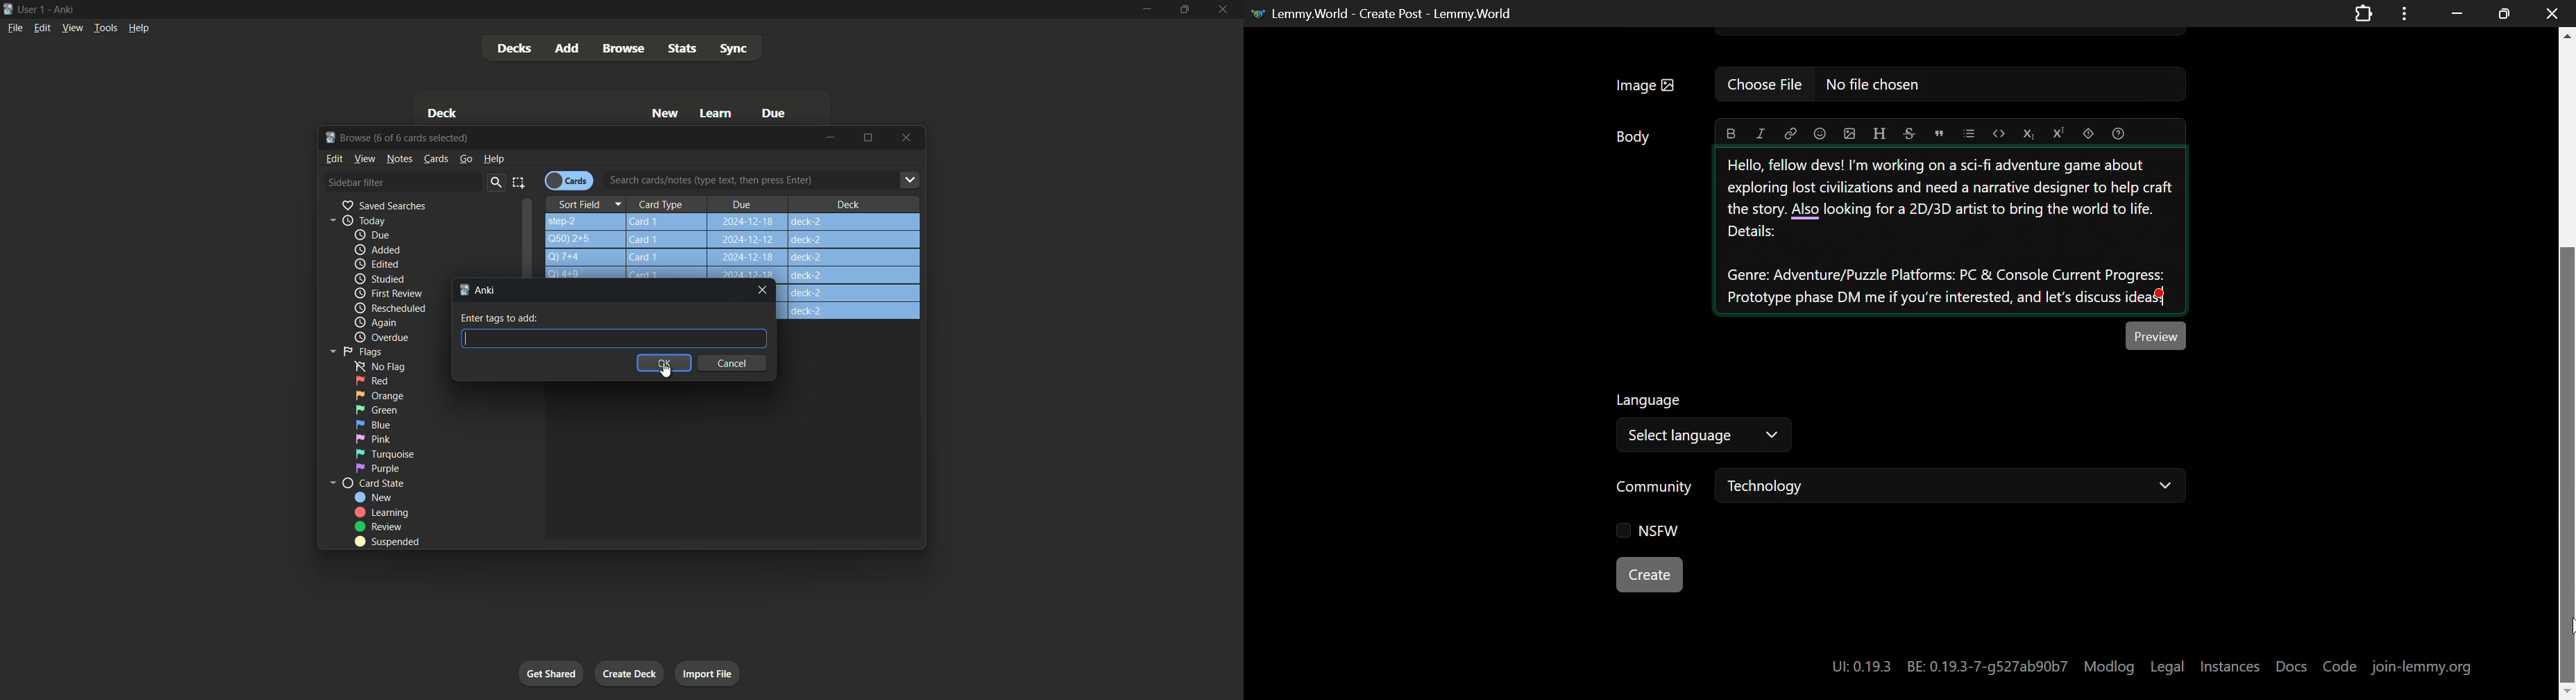  What do you see at coordinates (373, 439) in the screenshot?
I see `pink` at bounding box center [373, 439].